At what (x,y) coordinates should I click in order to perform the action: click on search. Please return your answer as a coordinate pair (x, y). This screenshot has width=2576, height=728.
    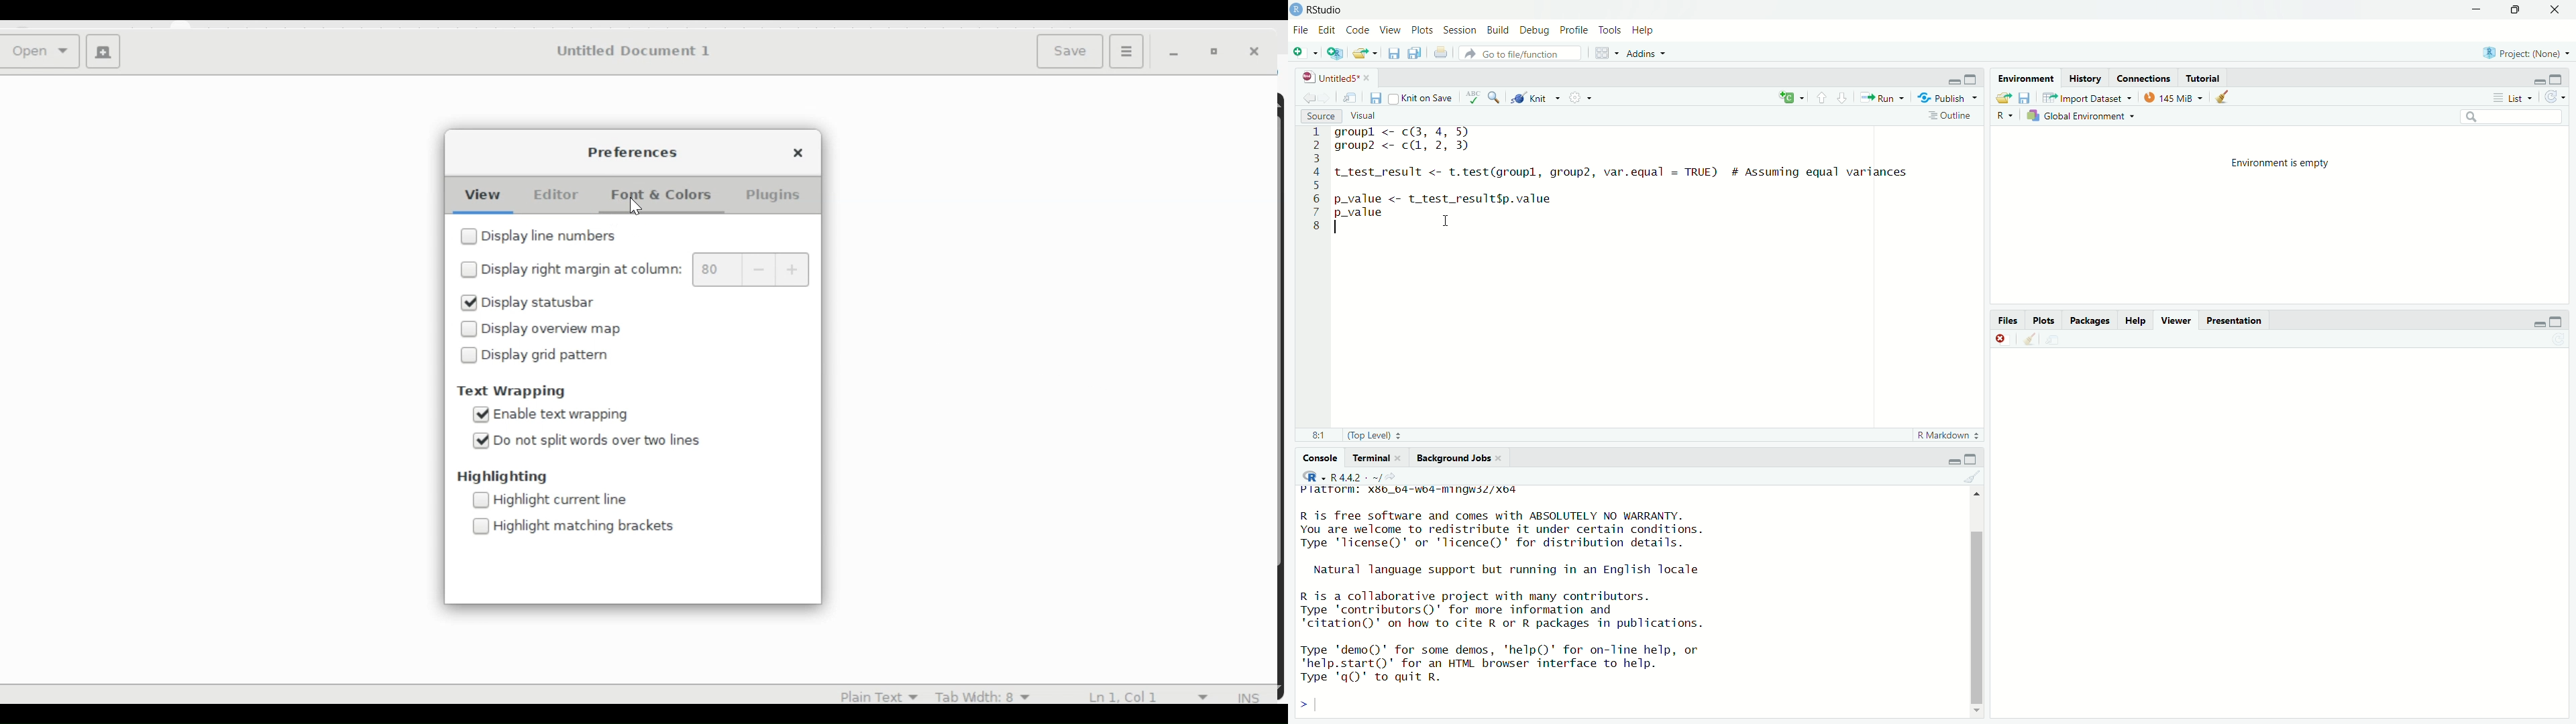
    Looking at the image, I should click on (2508, 117).